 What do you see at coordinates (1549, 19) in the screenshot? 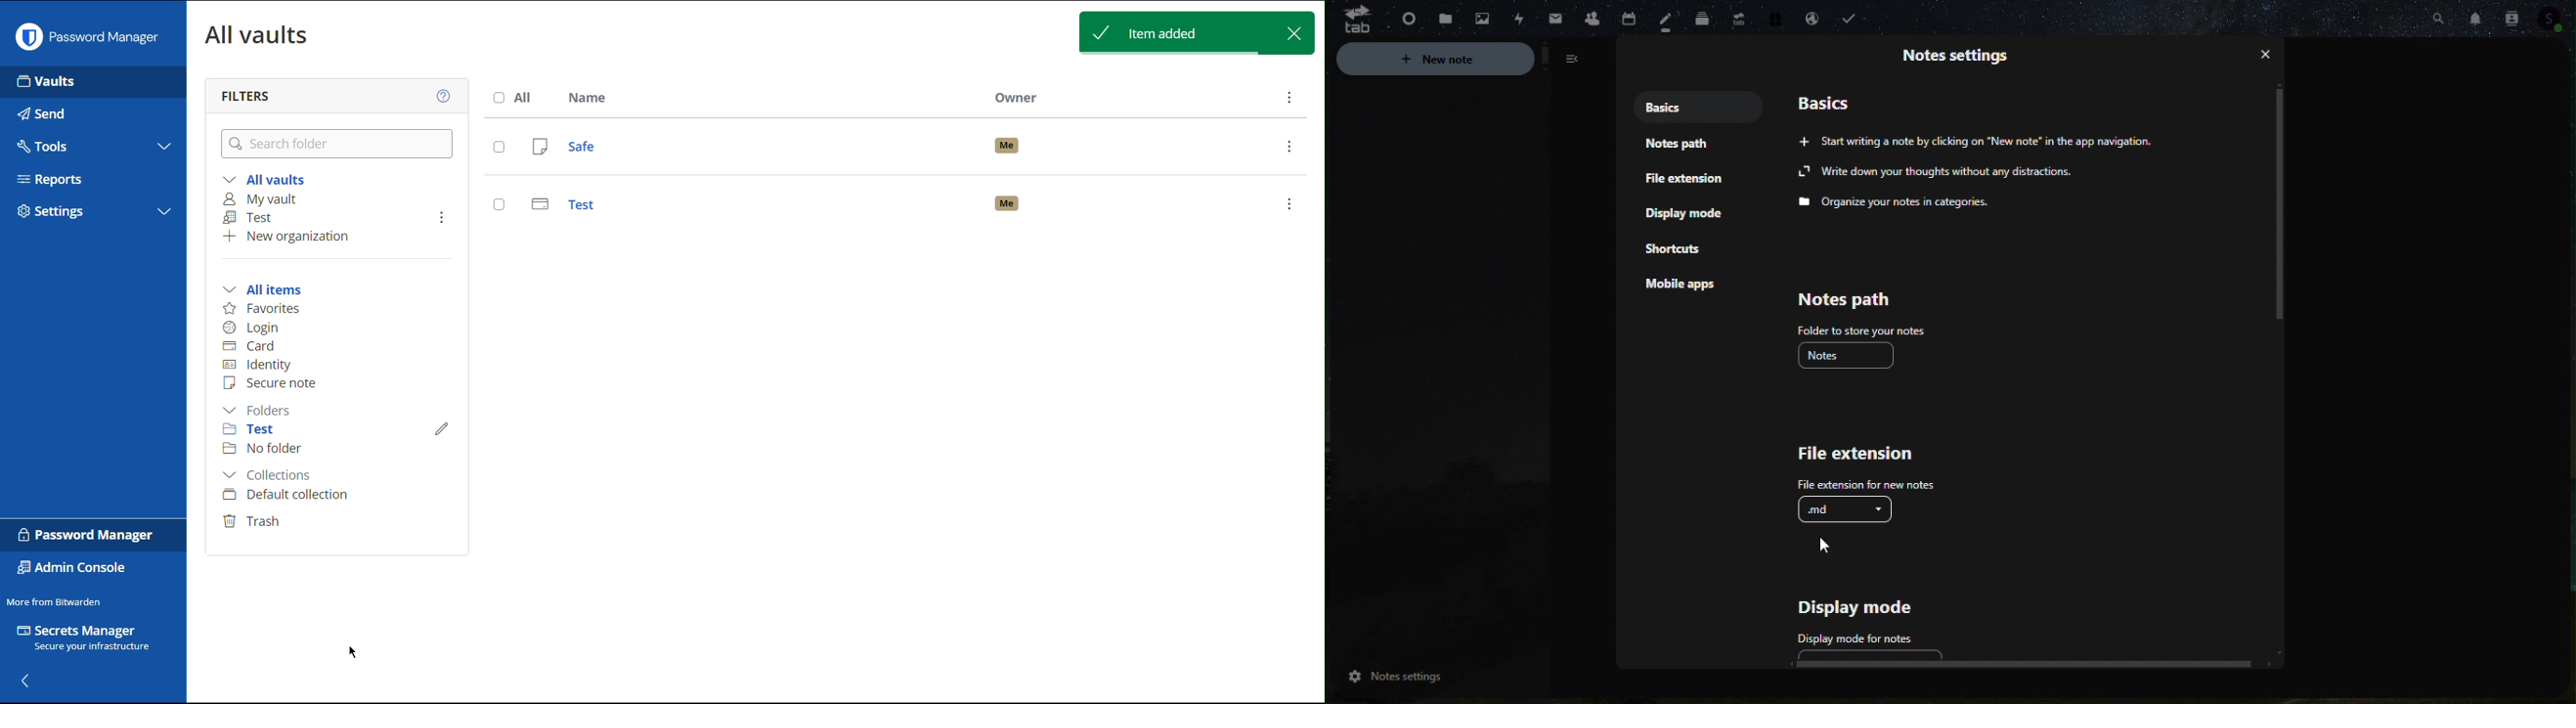
I see `mail` at bounding box center [1549, 19].